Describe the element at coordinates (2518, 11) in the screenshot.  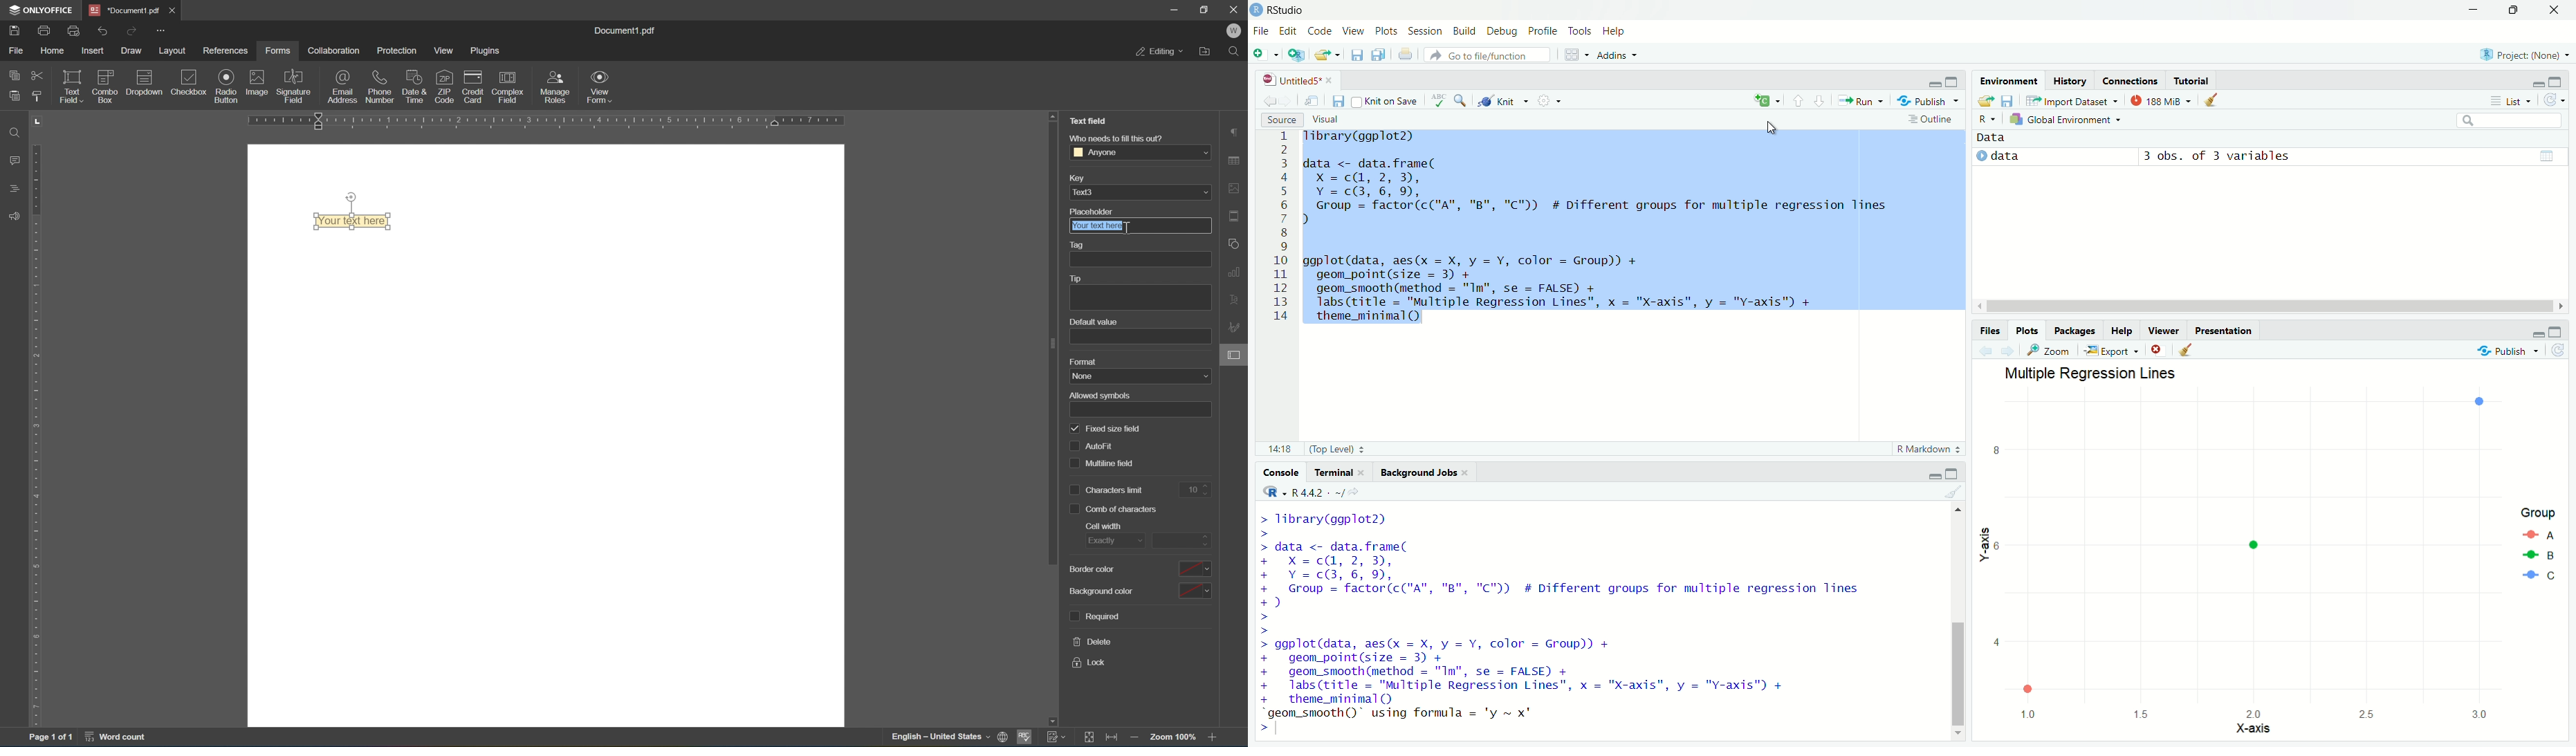
I see `maximise` at that location.